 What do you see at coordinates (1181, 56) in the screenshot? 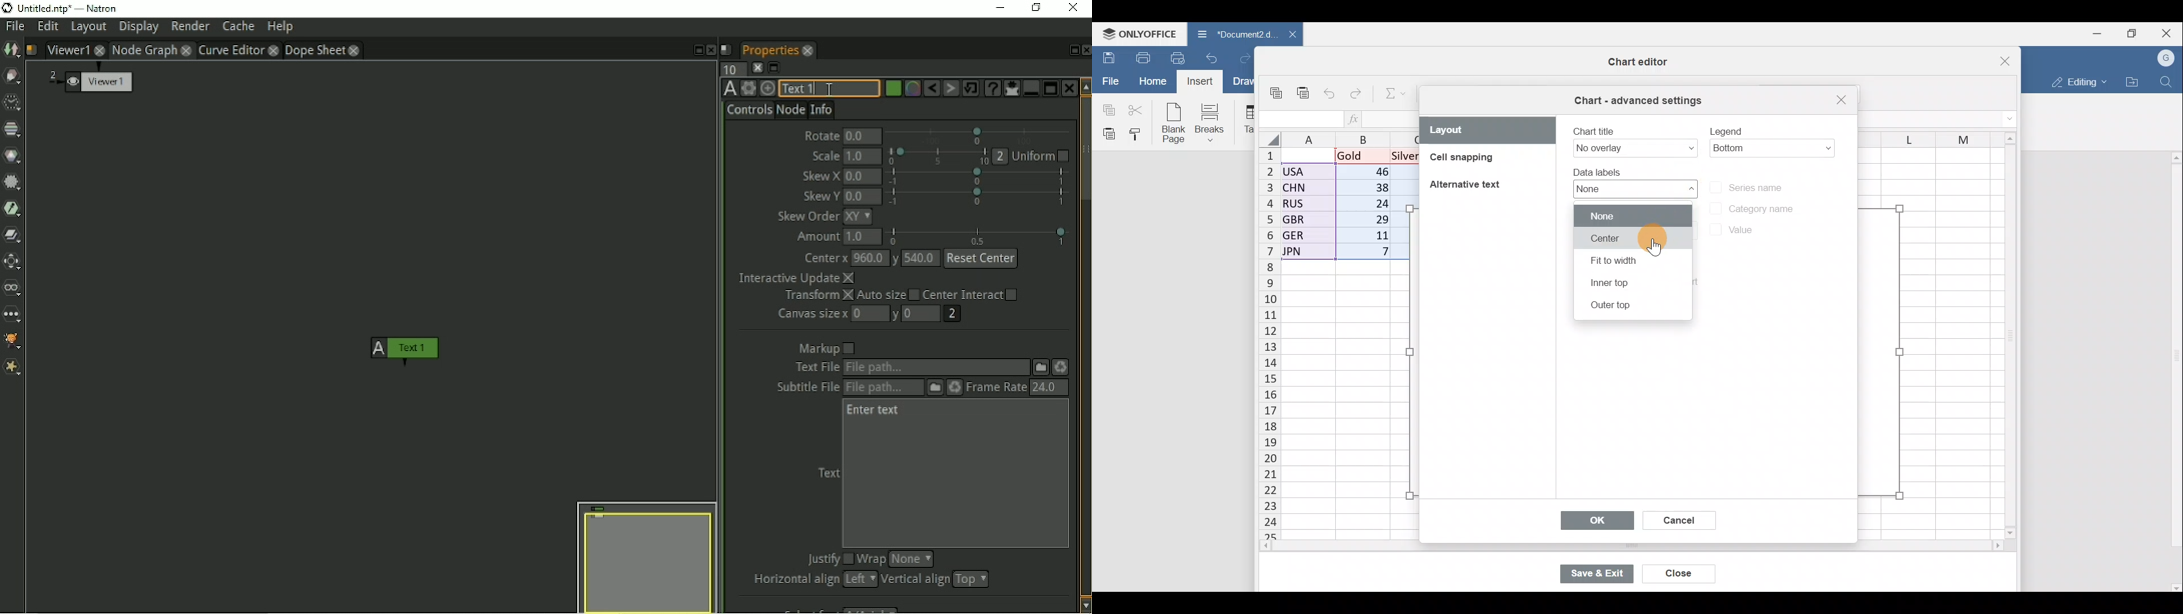
I see `Quick print` at bounding box center [1181, 56].